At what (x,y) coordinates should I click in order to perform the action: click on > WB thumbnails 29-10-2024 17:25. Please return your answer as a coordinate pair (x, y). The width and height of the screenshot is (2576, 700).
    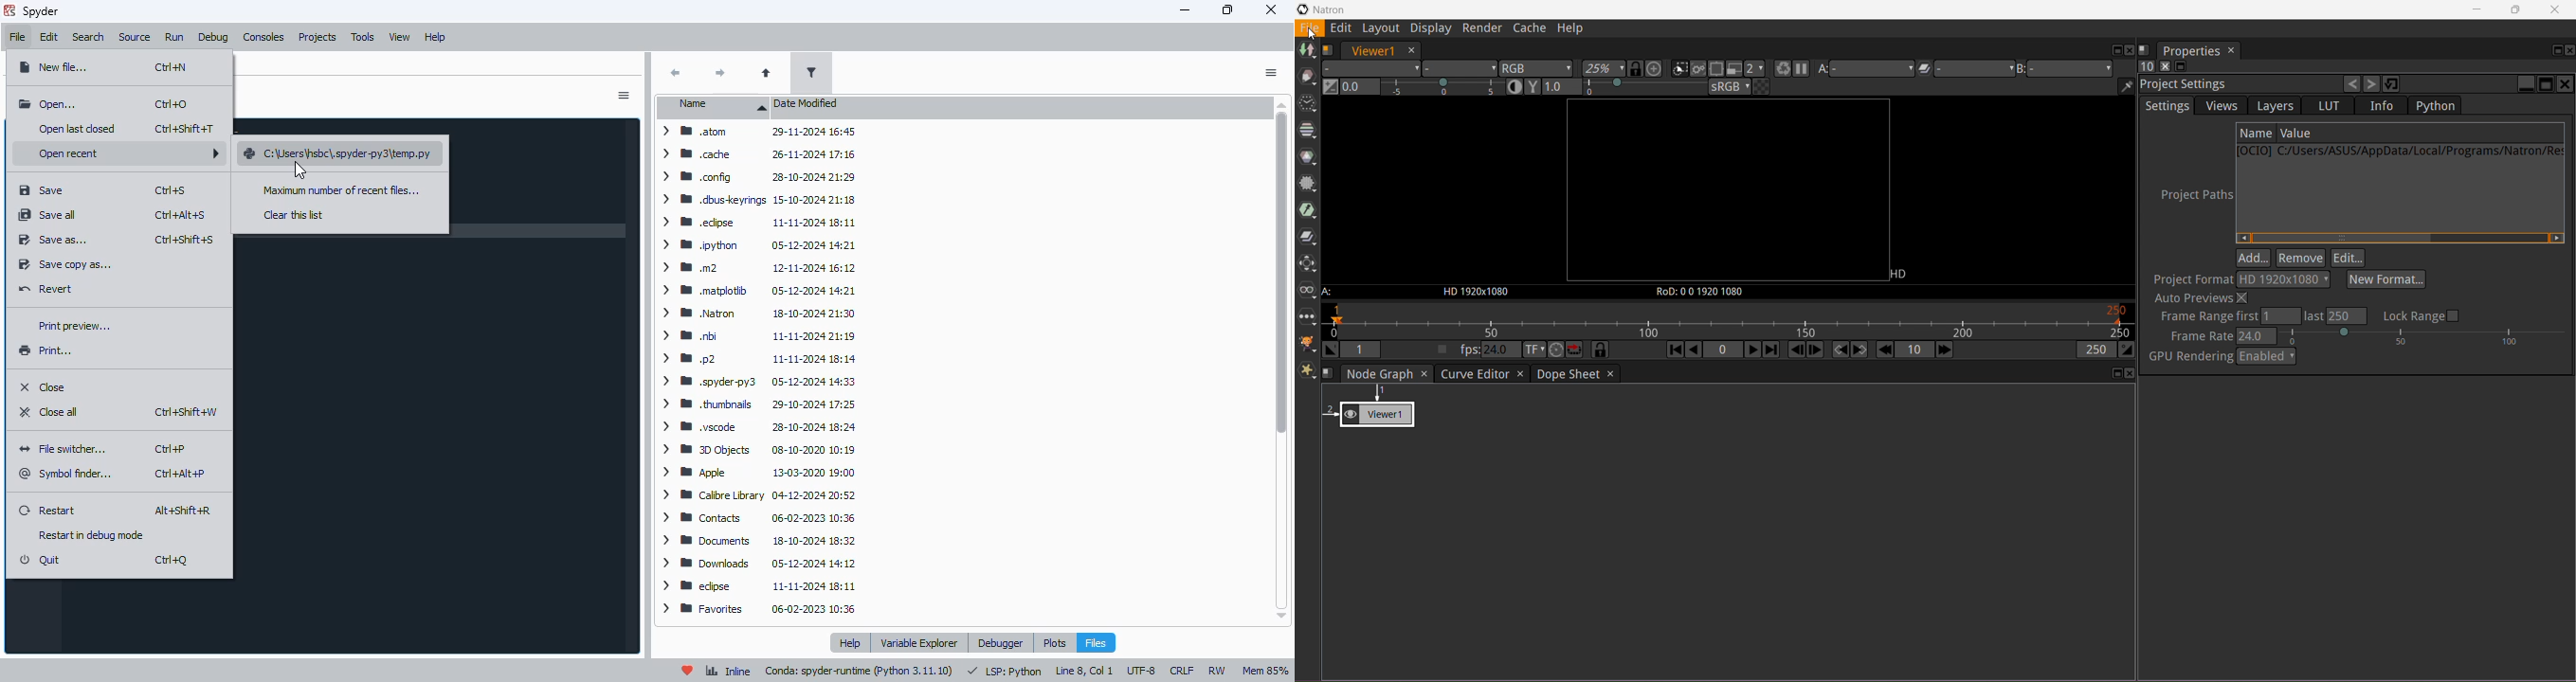
    Looking at the image, I should click on (756, 403).